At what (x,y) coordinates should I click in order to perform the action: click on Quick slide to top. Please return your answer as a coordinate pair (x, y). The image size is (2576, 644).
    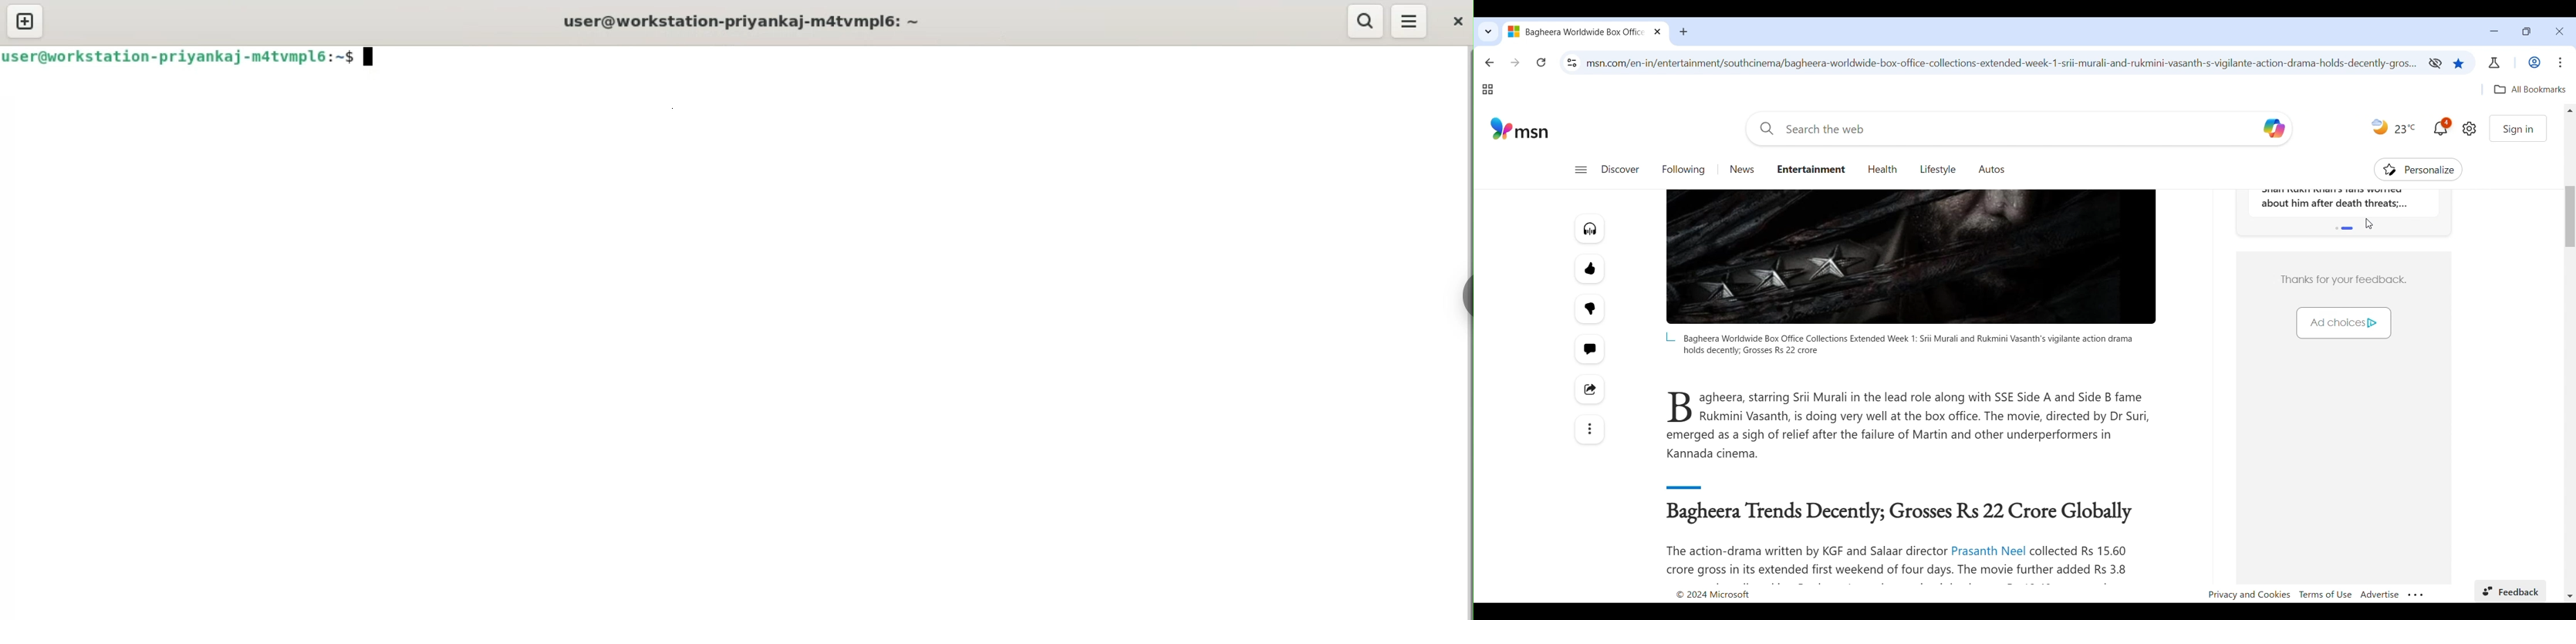
    Looking at the image, I should click on (2571, 110).